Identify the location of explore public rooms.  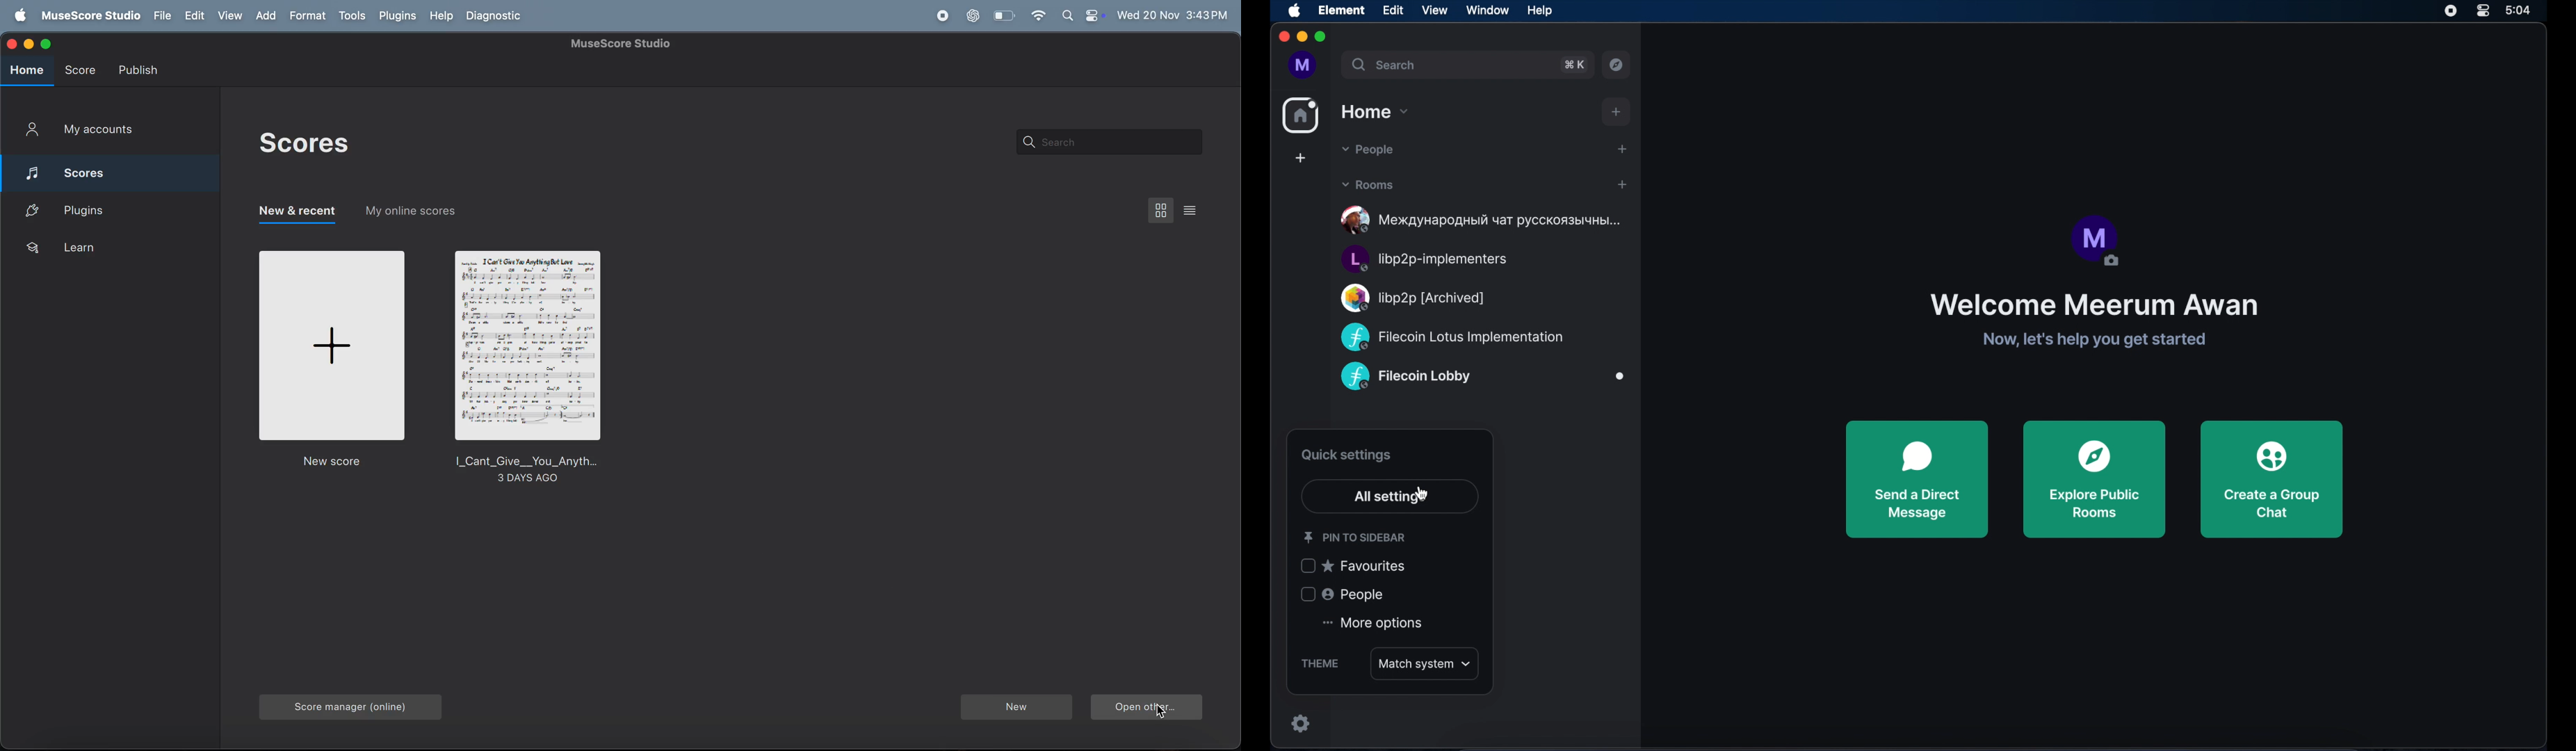
(1617, 65).